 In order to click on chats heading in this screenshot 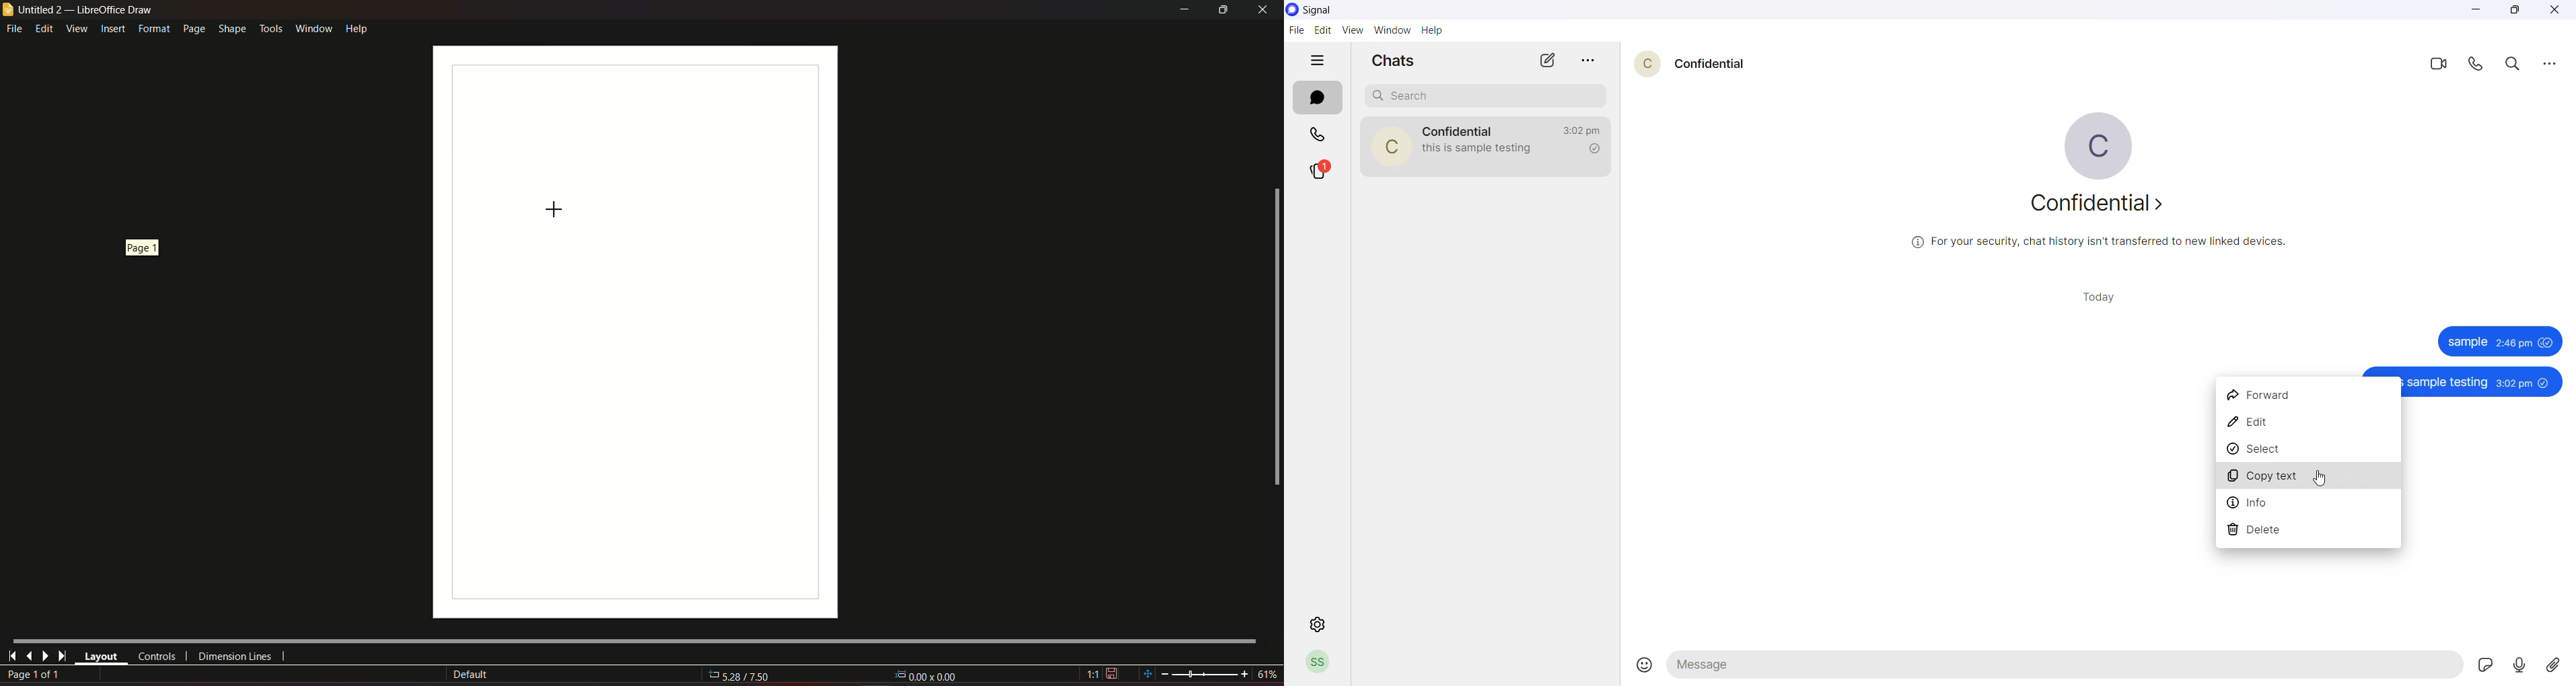, I will do `click(1390, 61)`.